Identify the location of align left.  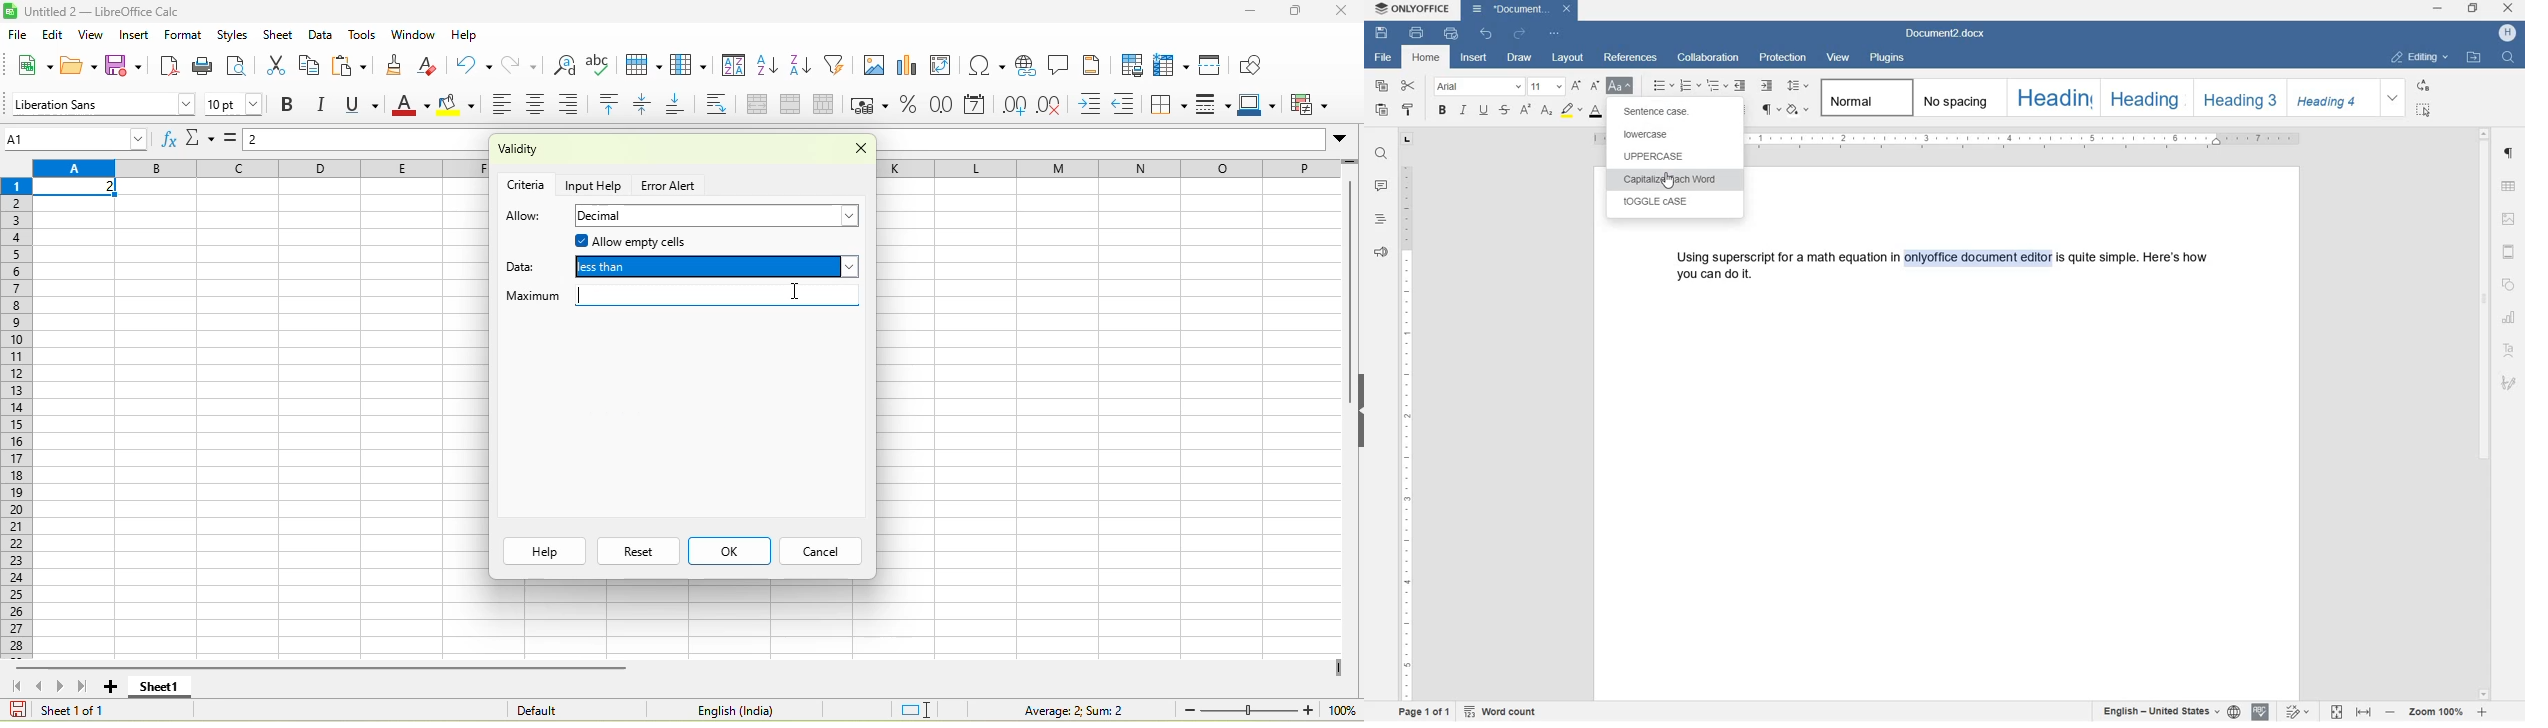
(500, 106).